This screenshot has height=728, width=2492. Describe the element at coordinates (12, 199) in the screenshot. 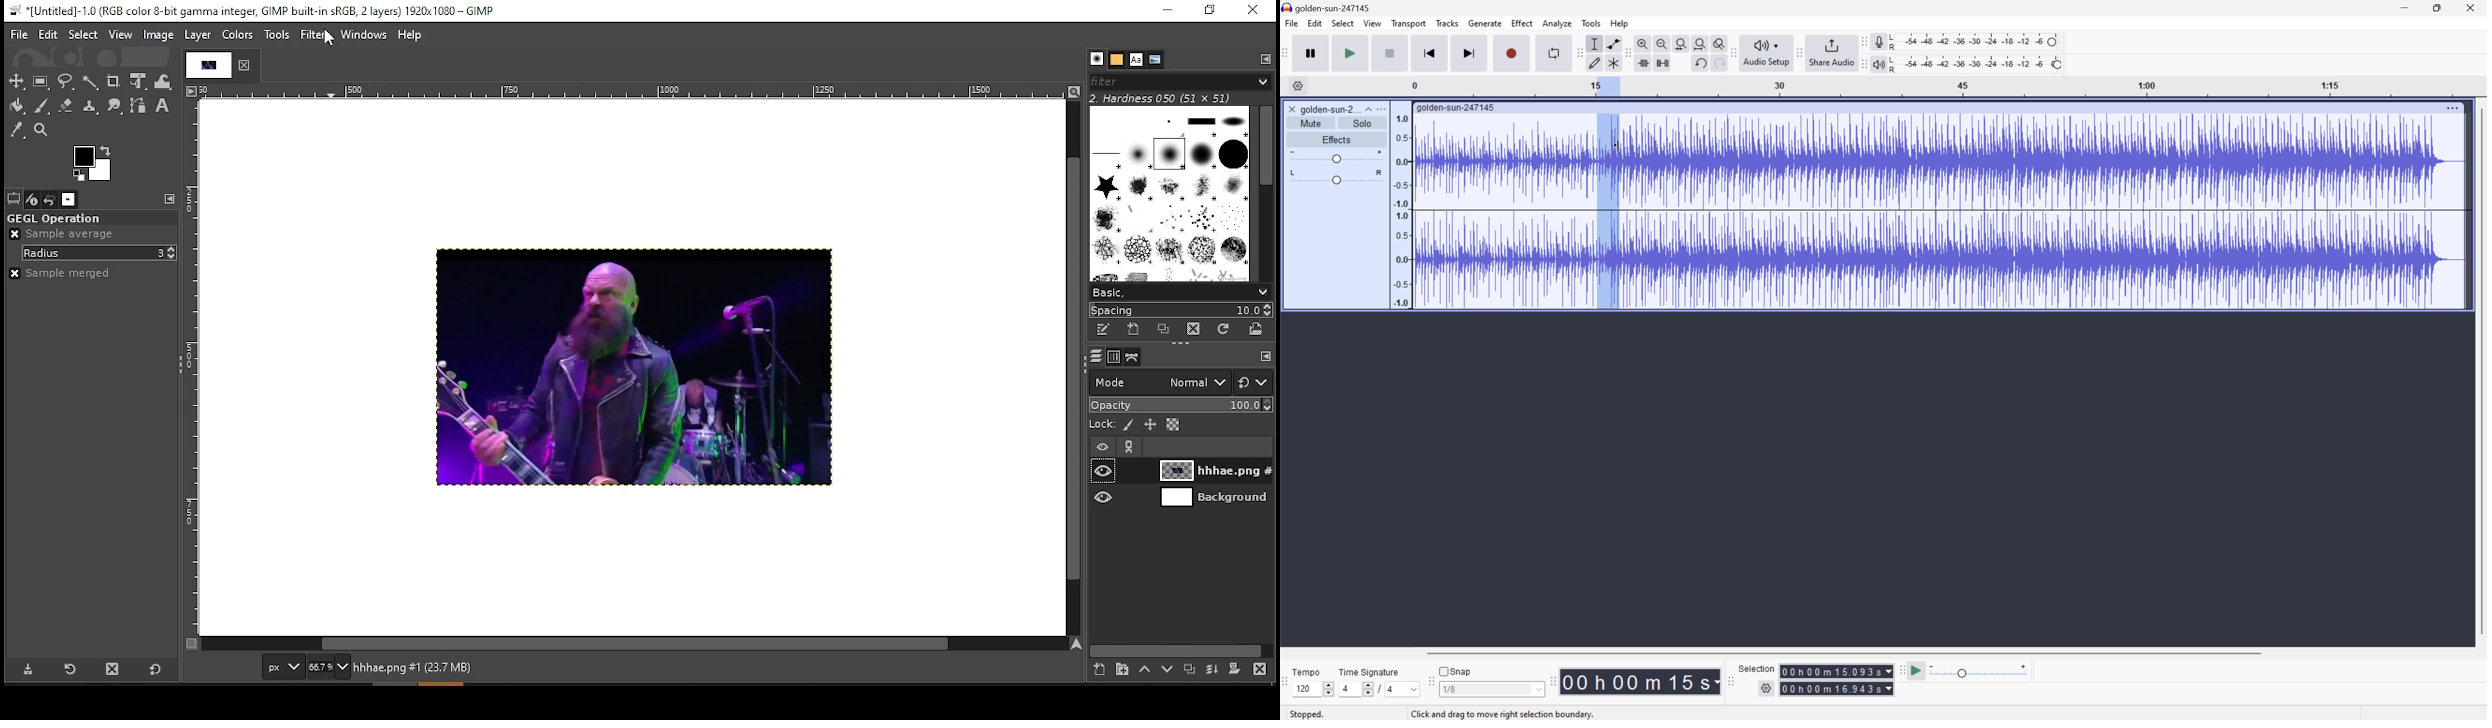

I see `tool options` at that location.